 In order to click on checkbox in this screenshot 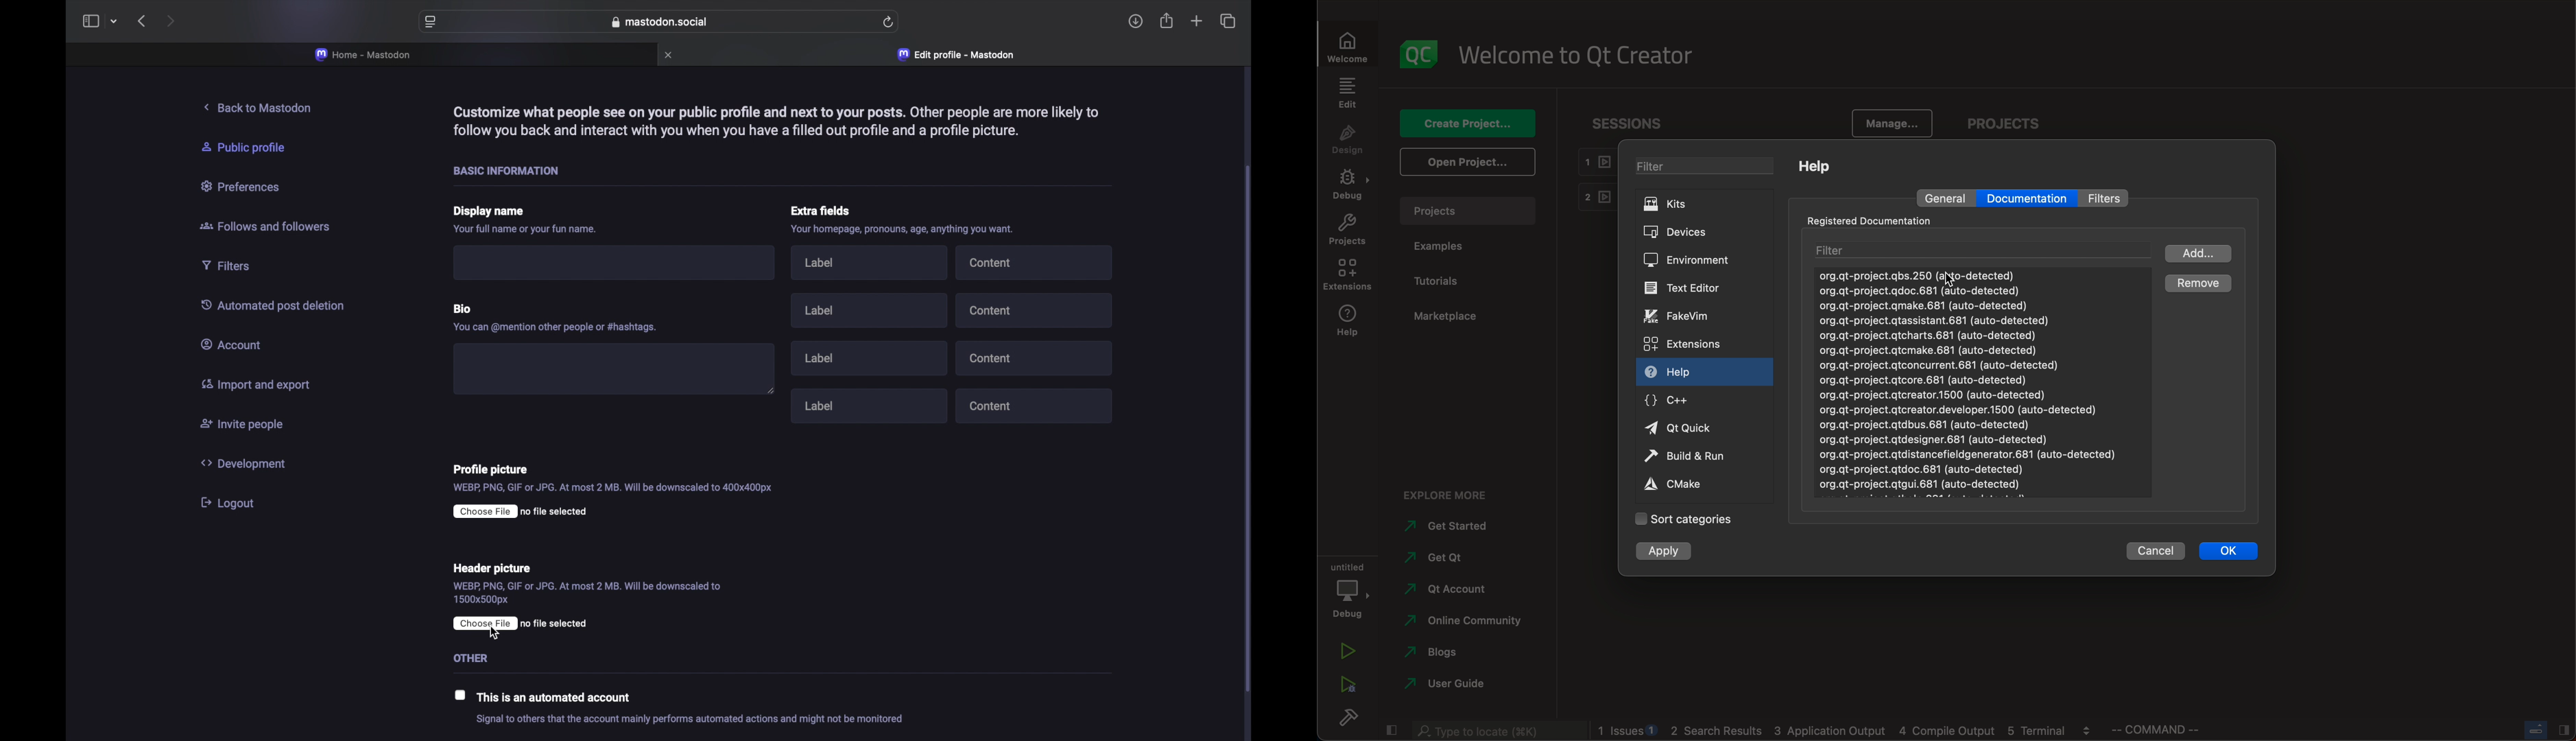, I will do `click(461, 694)`.